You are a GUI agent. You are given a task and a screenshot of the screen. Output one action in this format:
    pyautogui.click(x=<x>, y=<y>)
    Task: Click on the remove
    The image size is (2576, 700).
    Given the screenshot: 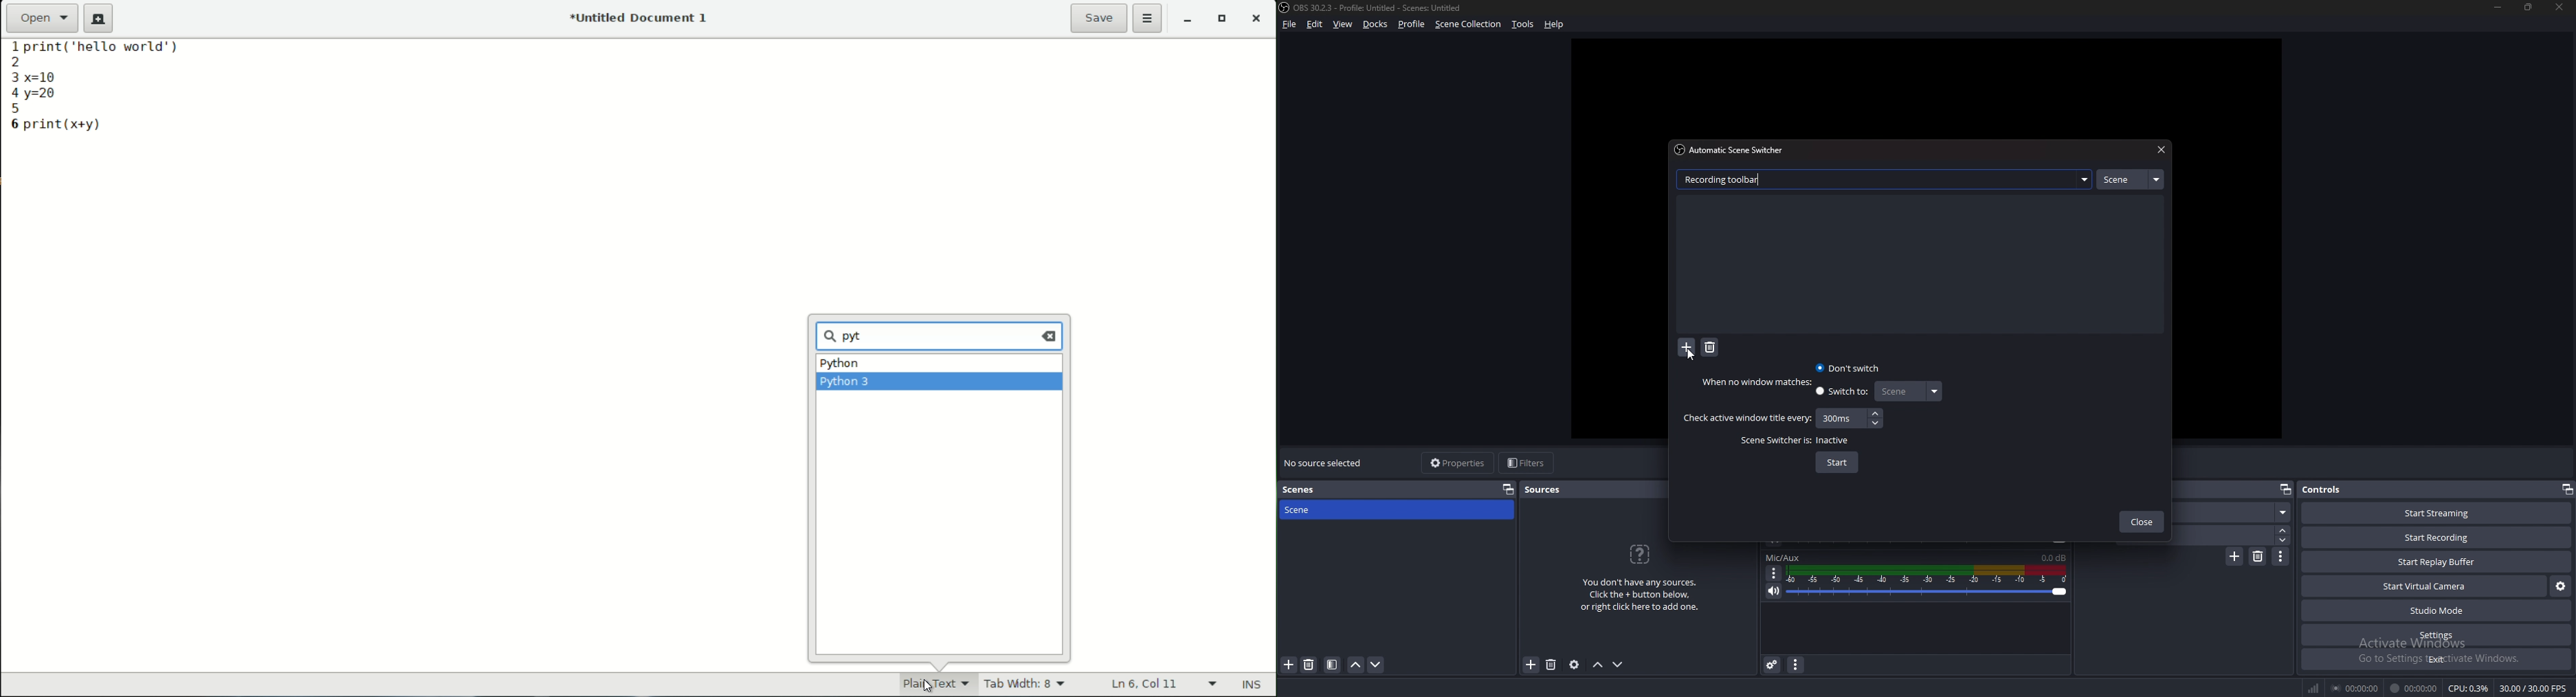 What is the action you would take?
    pyautogui.click(x=1710, y=348)
    